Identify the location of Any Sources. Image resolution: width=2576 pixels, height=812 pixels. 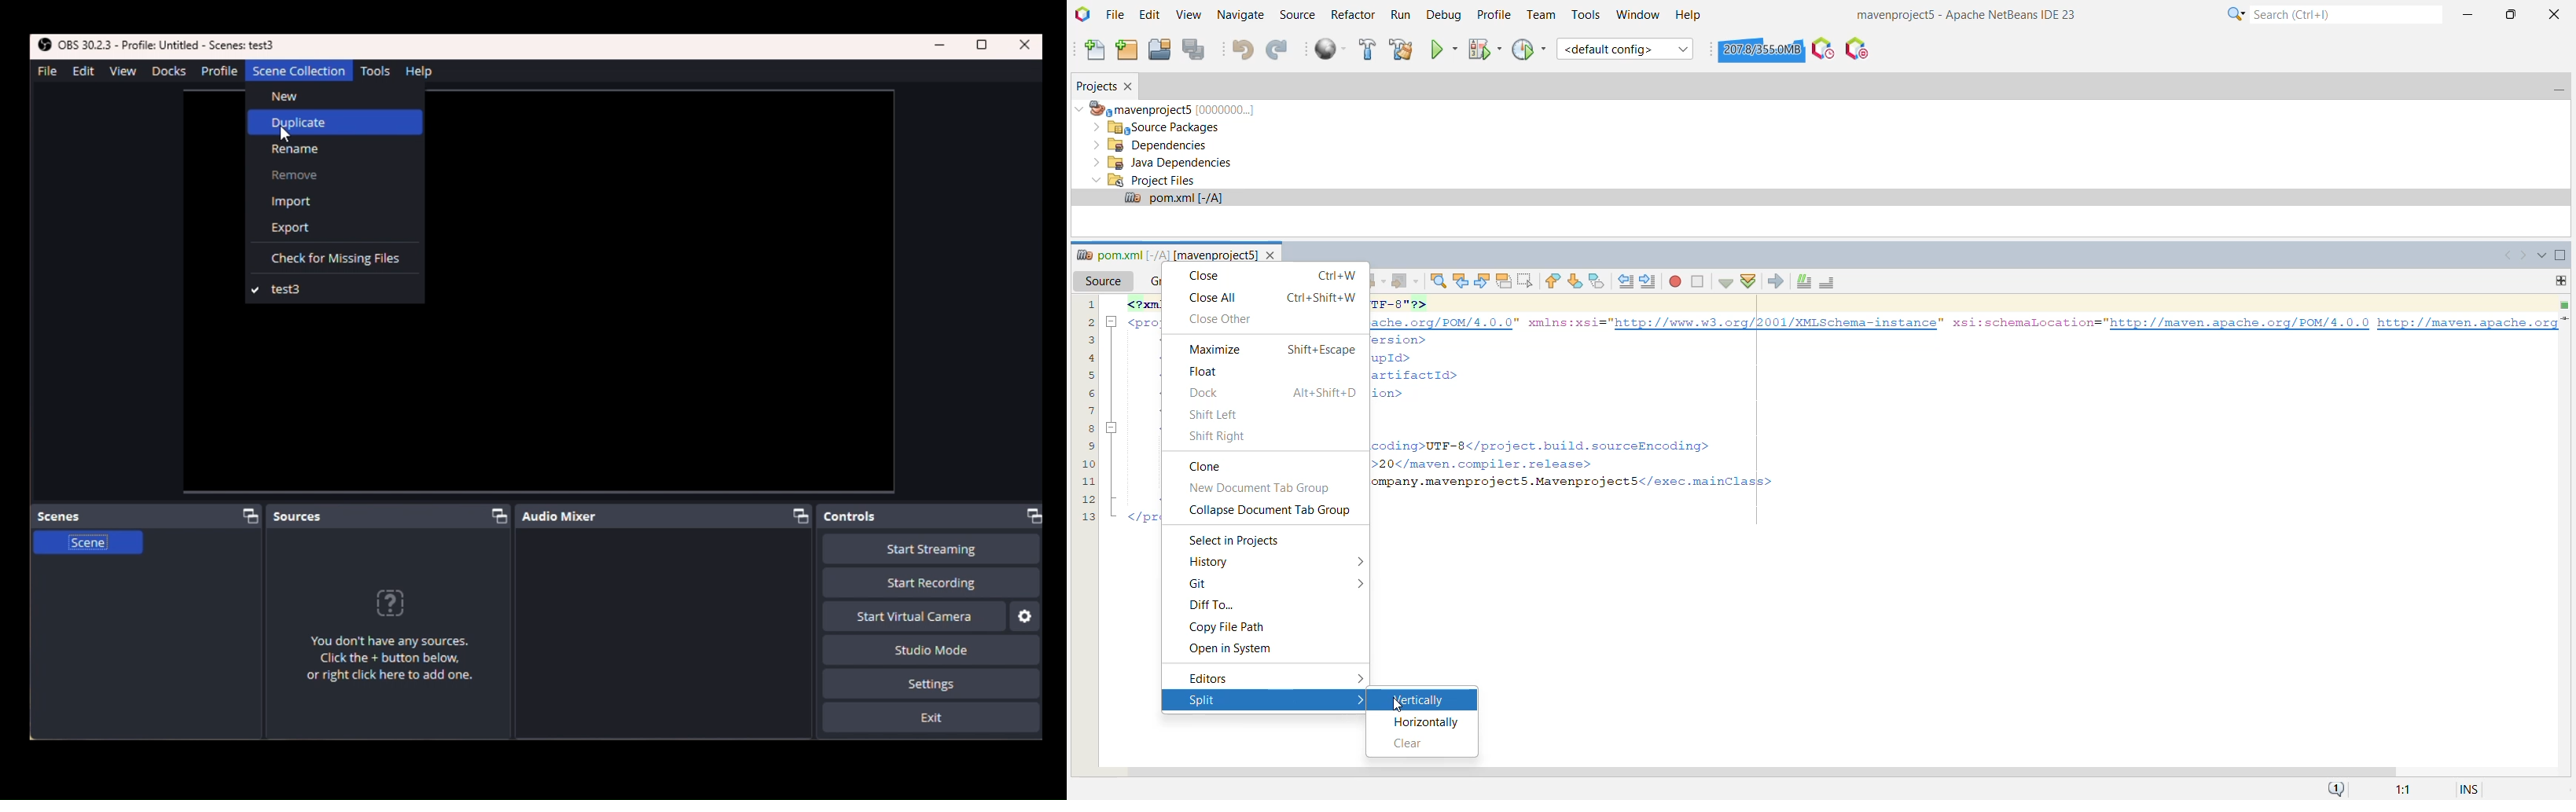
(399, 641).